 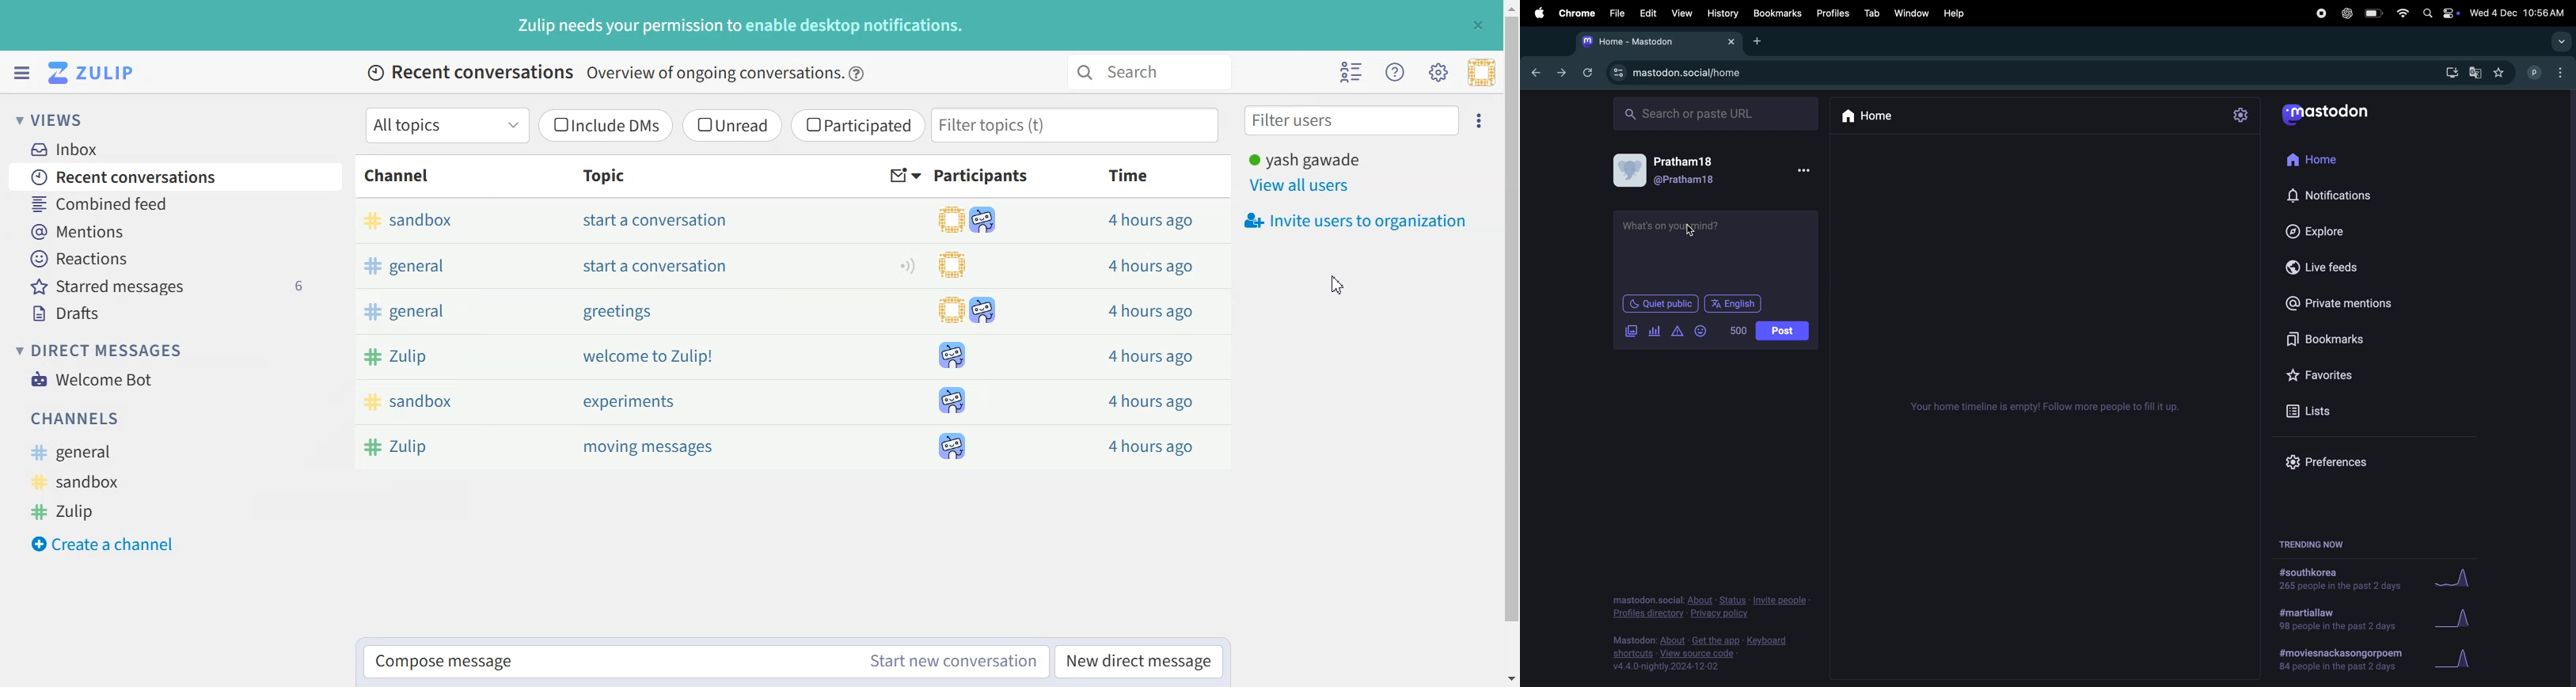 I want to click on Help, so click(x=858, y=74).